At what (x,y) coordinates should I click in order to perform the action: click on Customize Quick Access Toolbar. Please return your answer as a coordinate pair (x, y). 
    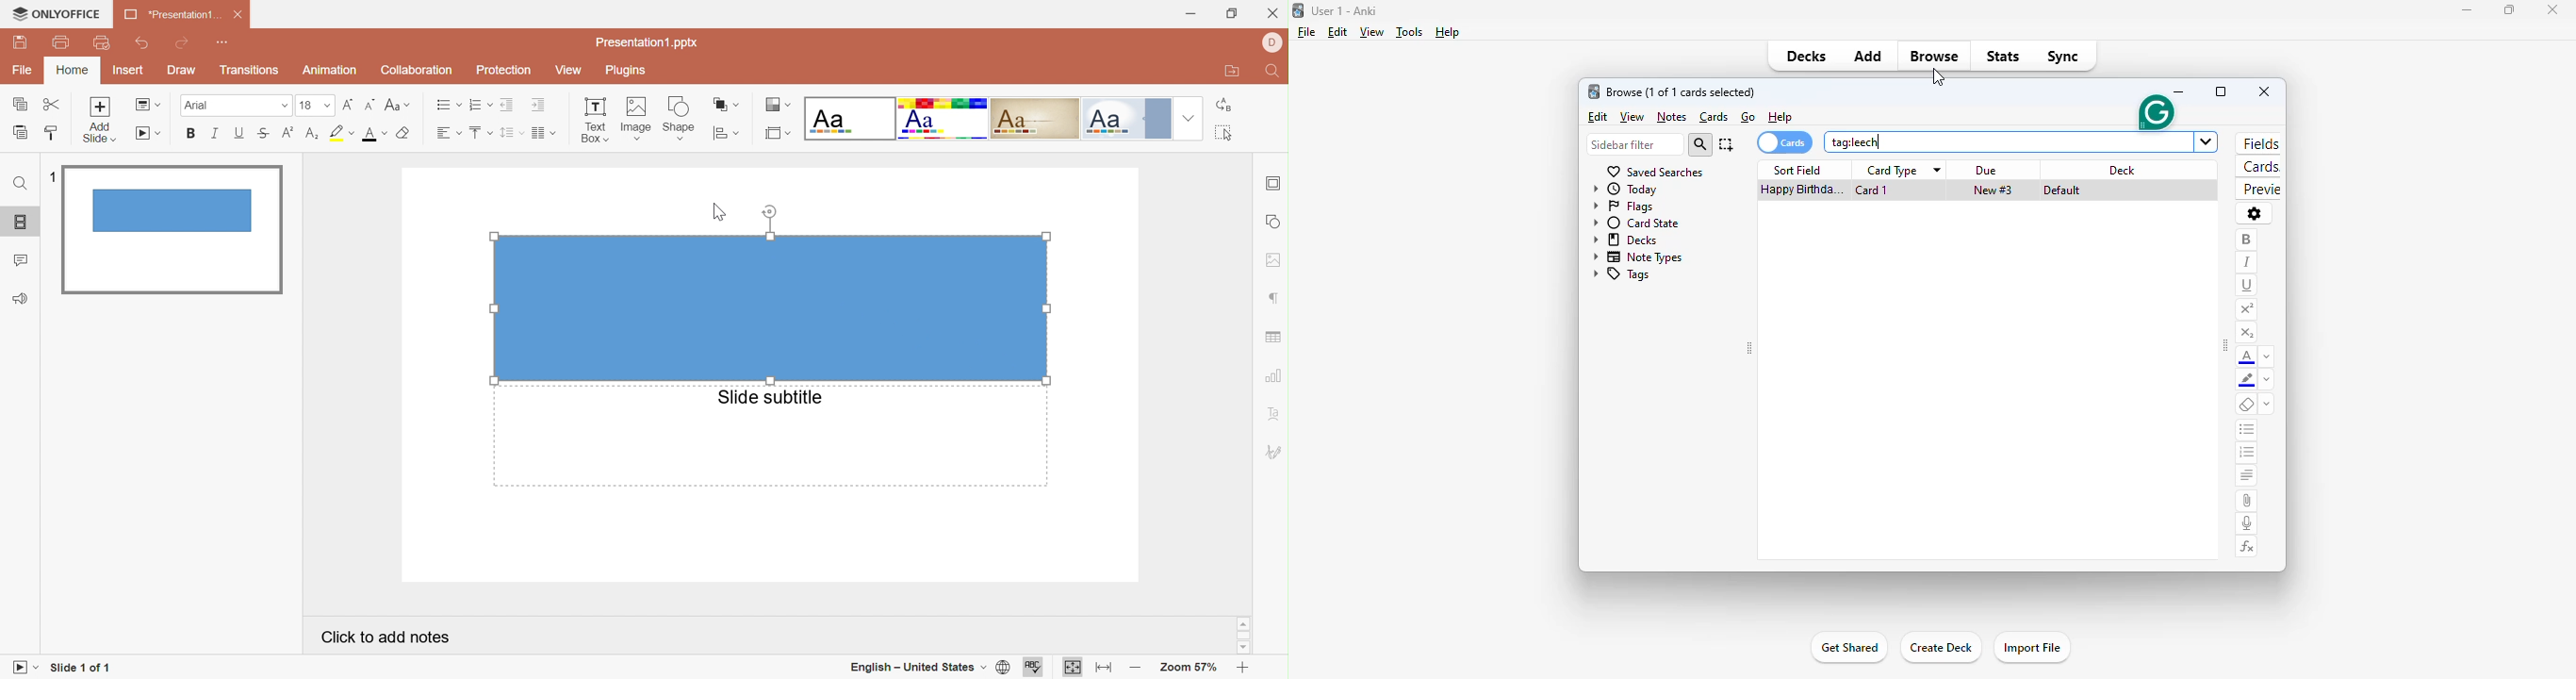
    Looking at the image, I should click on (220, 42).